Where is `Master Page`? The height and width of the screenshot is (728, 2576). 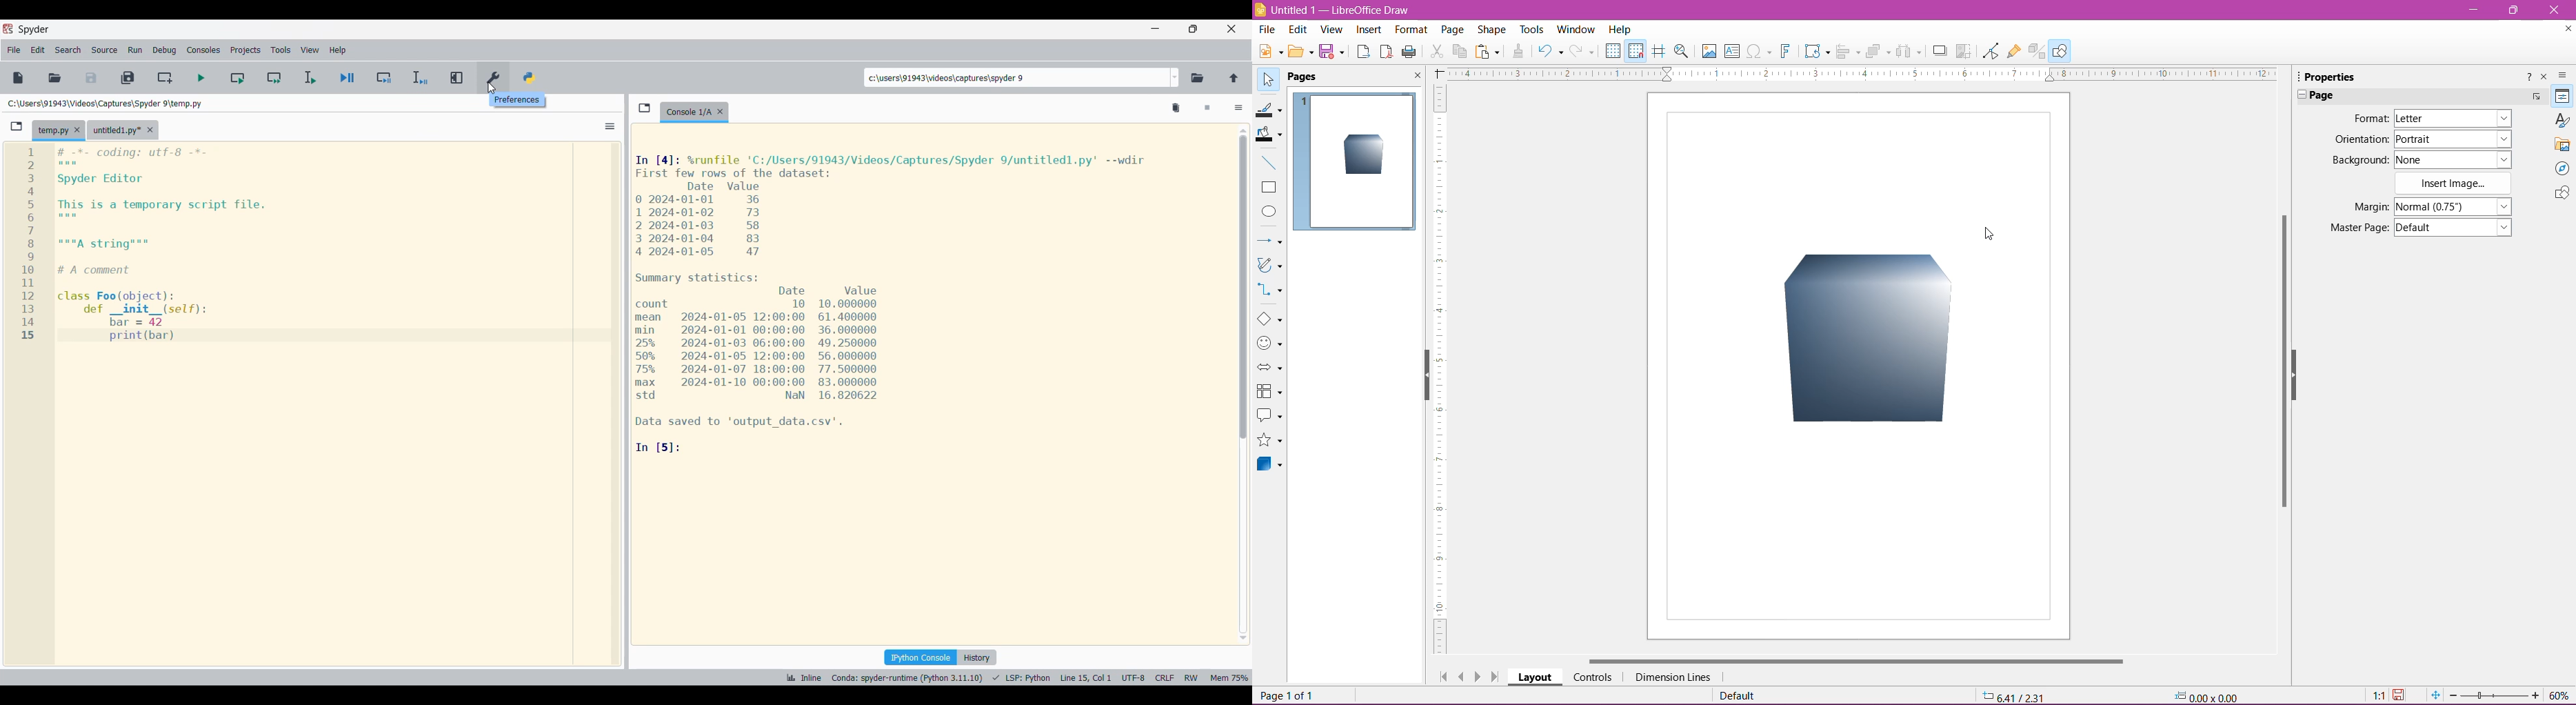 Master Page is located at coordinates (2357, 227).